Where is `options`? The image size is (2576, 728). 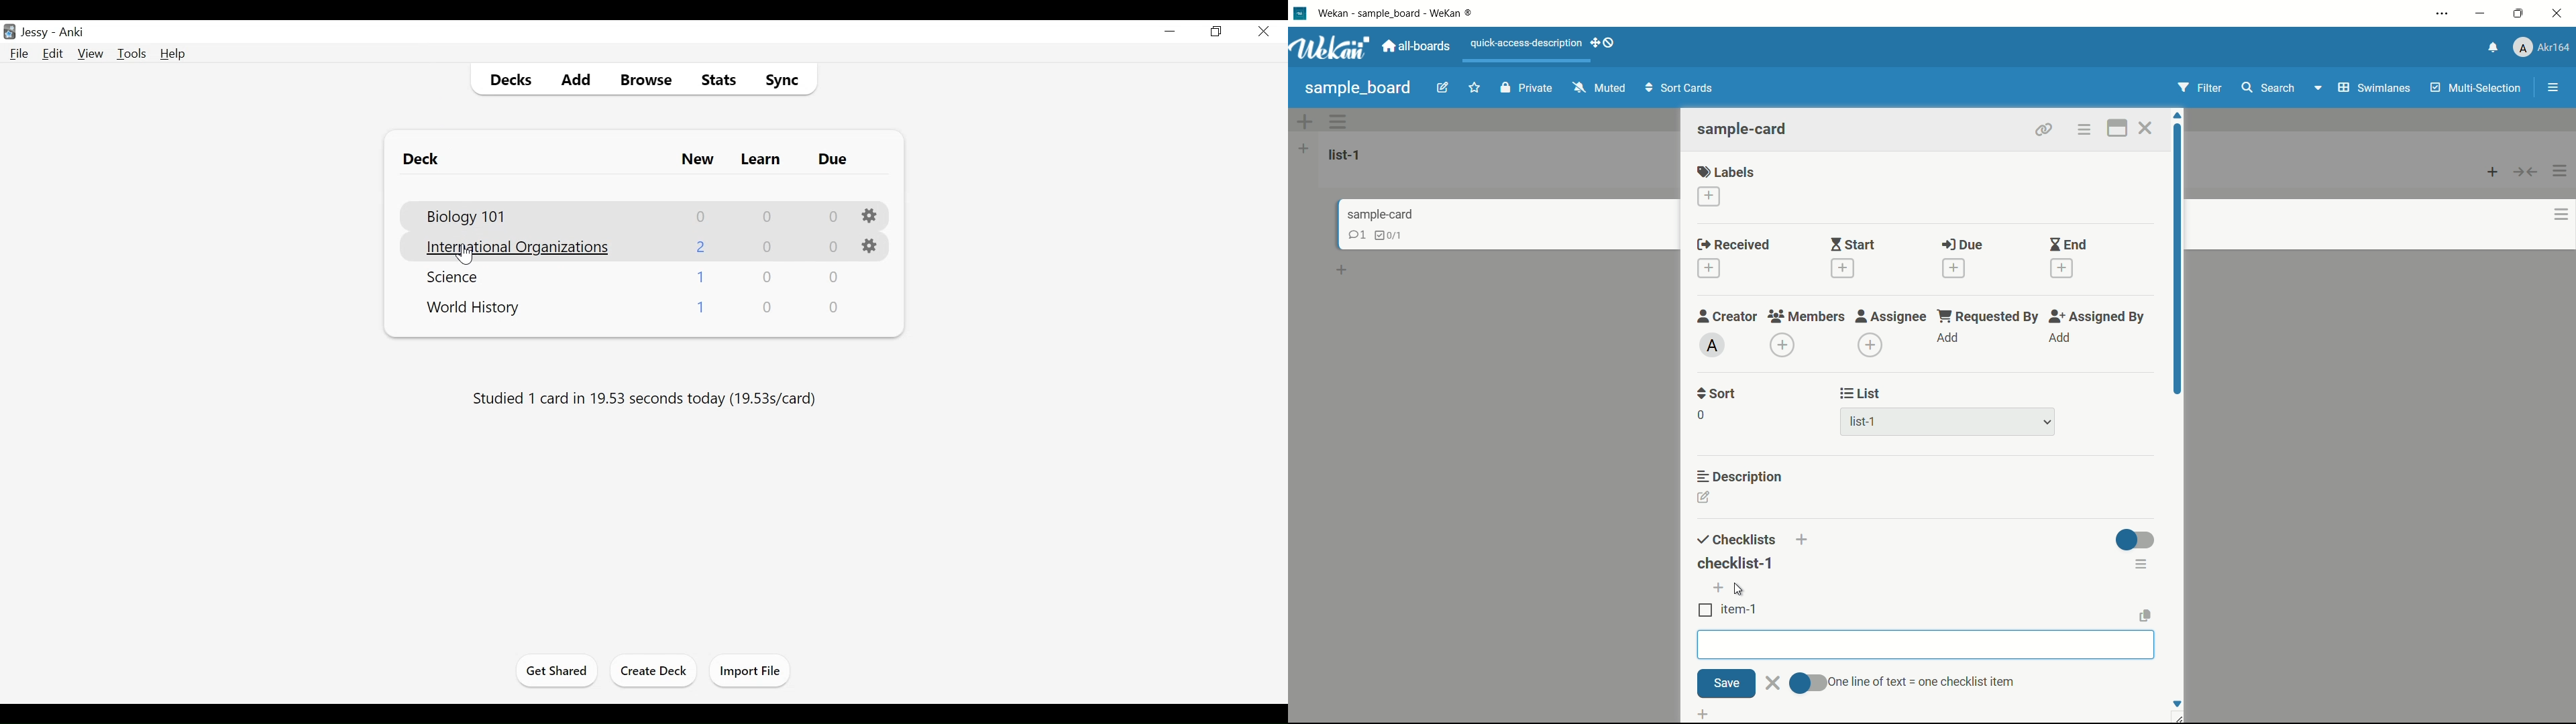 options is located at coordinates (1348, 123).